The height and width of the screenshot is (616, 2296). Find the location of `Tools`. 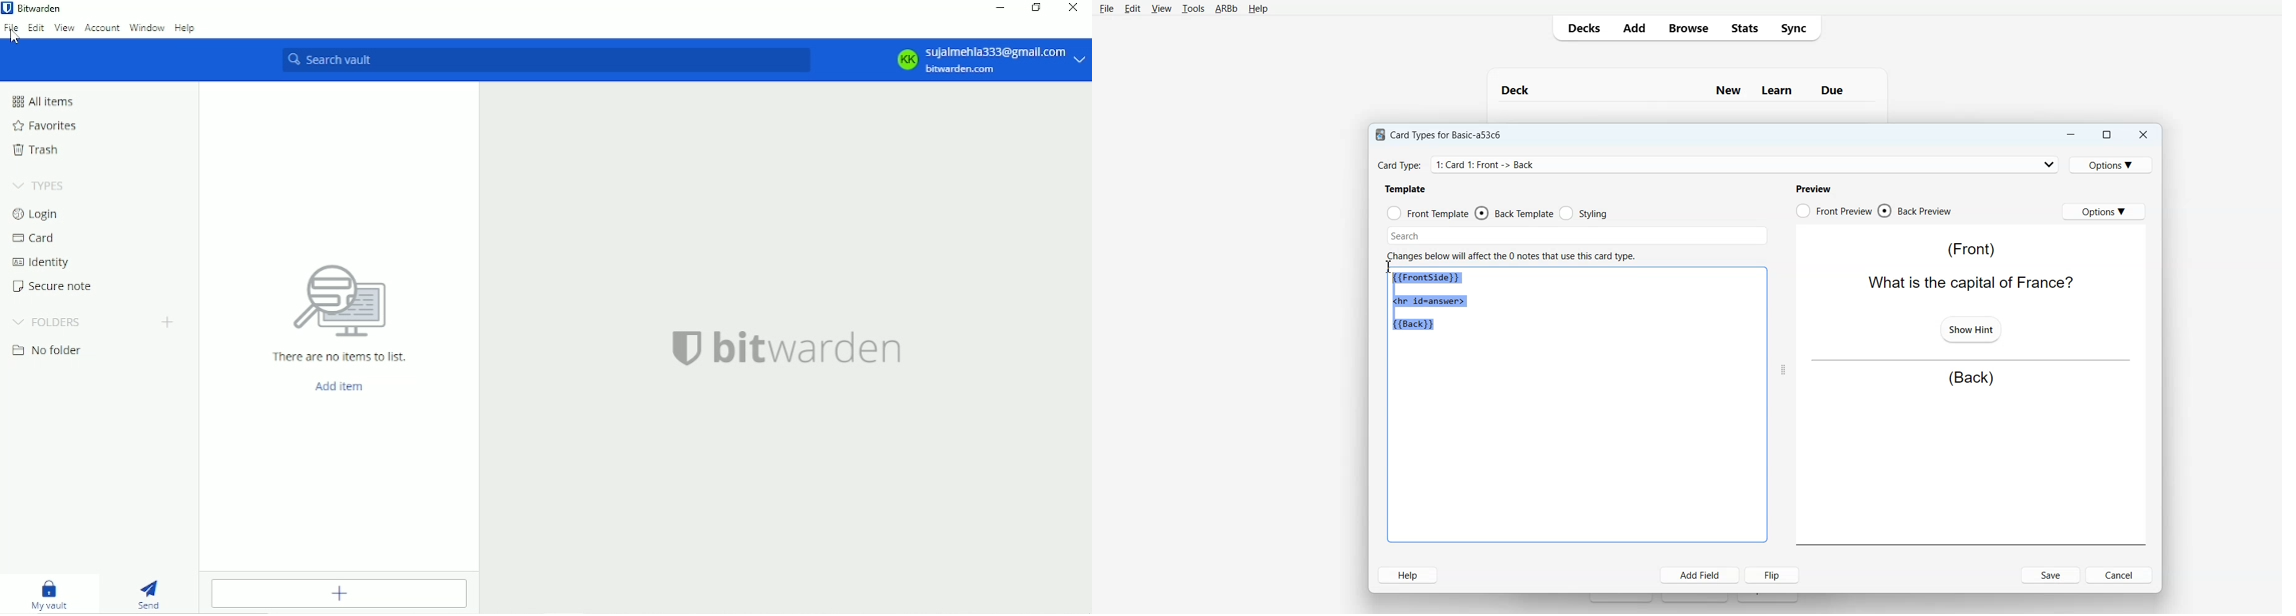

Tools is located at coordinates (1193, 9).